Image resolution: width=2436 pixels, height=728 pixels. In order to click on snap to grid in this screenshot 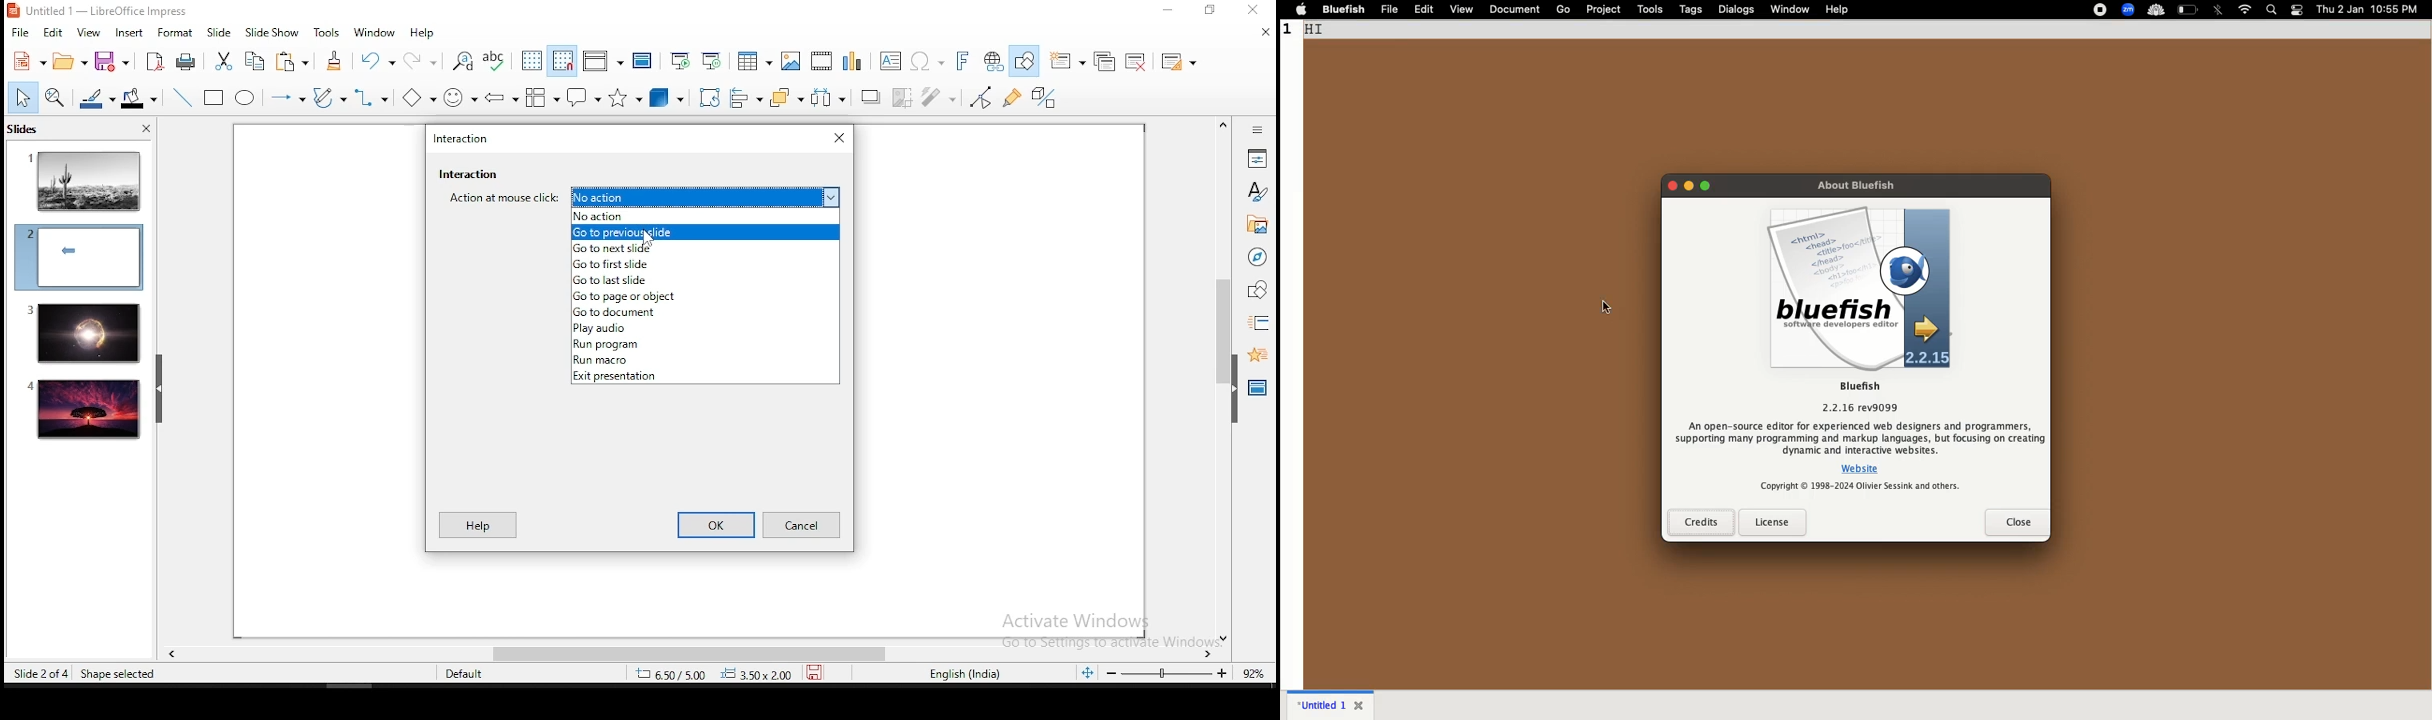, I will do `click(564, 60)`.